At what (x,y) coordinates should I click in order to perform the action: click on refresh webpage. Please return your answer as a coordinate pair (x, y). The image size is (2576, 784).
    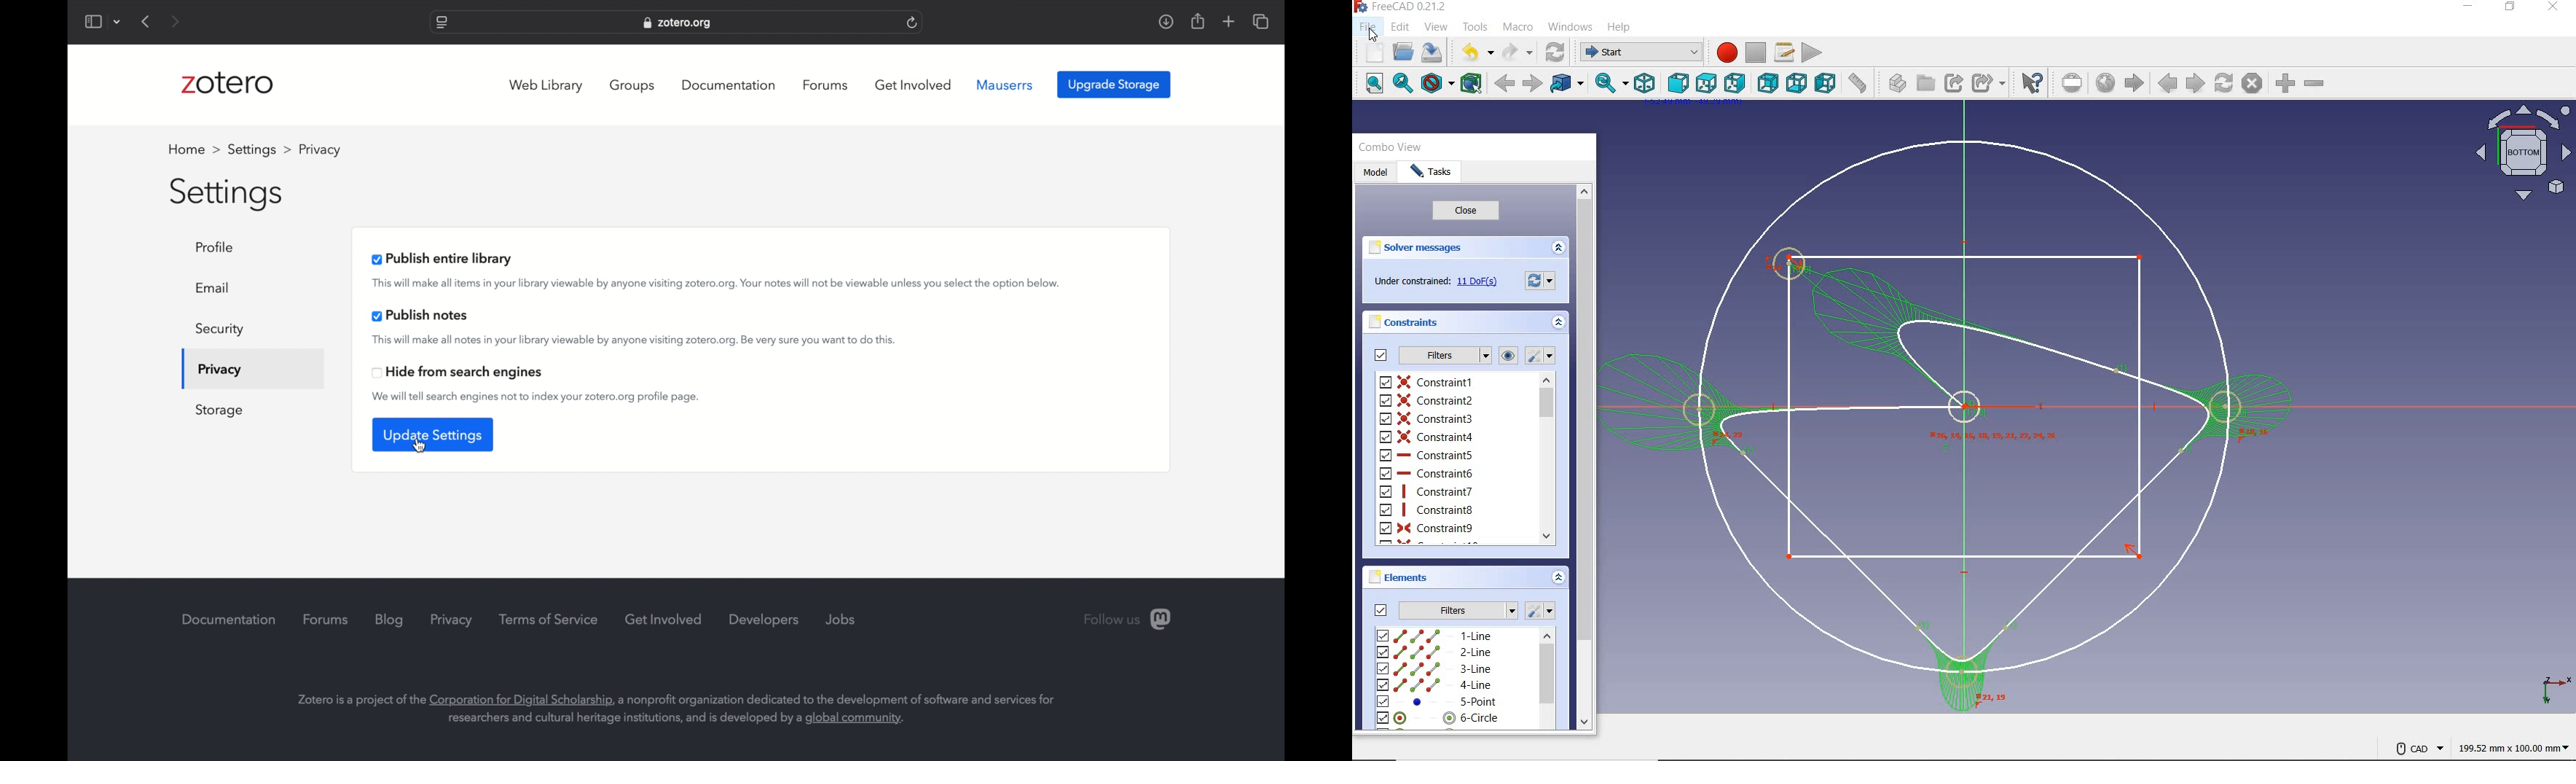
    Looking at the image, I should click on (2225, 84).